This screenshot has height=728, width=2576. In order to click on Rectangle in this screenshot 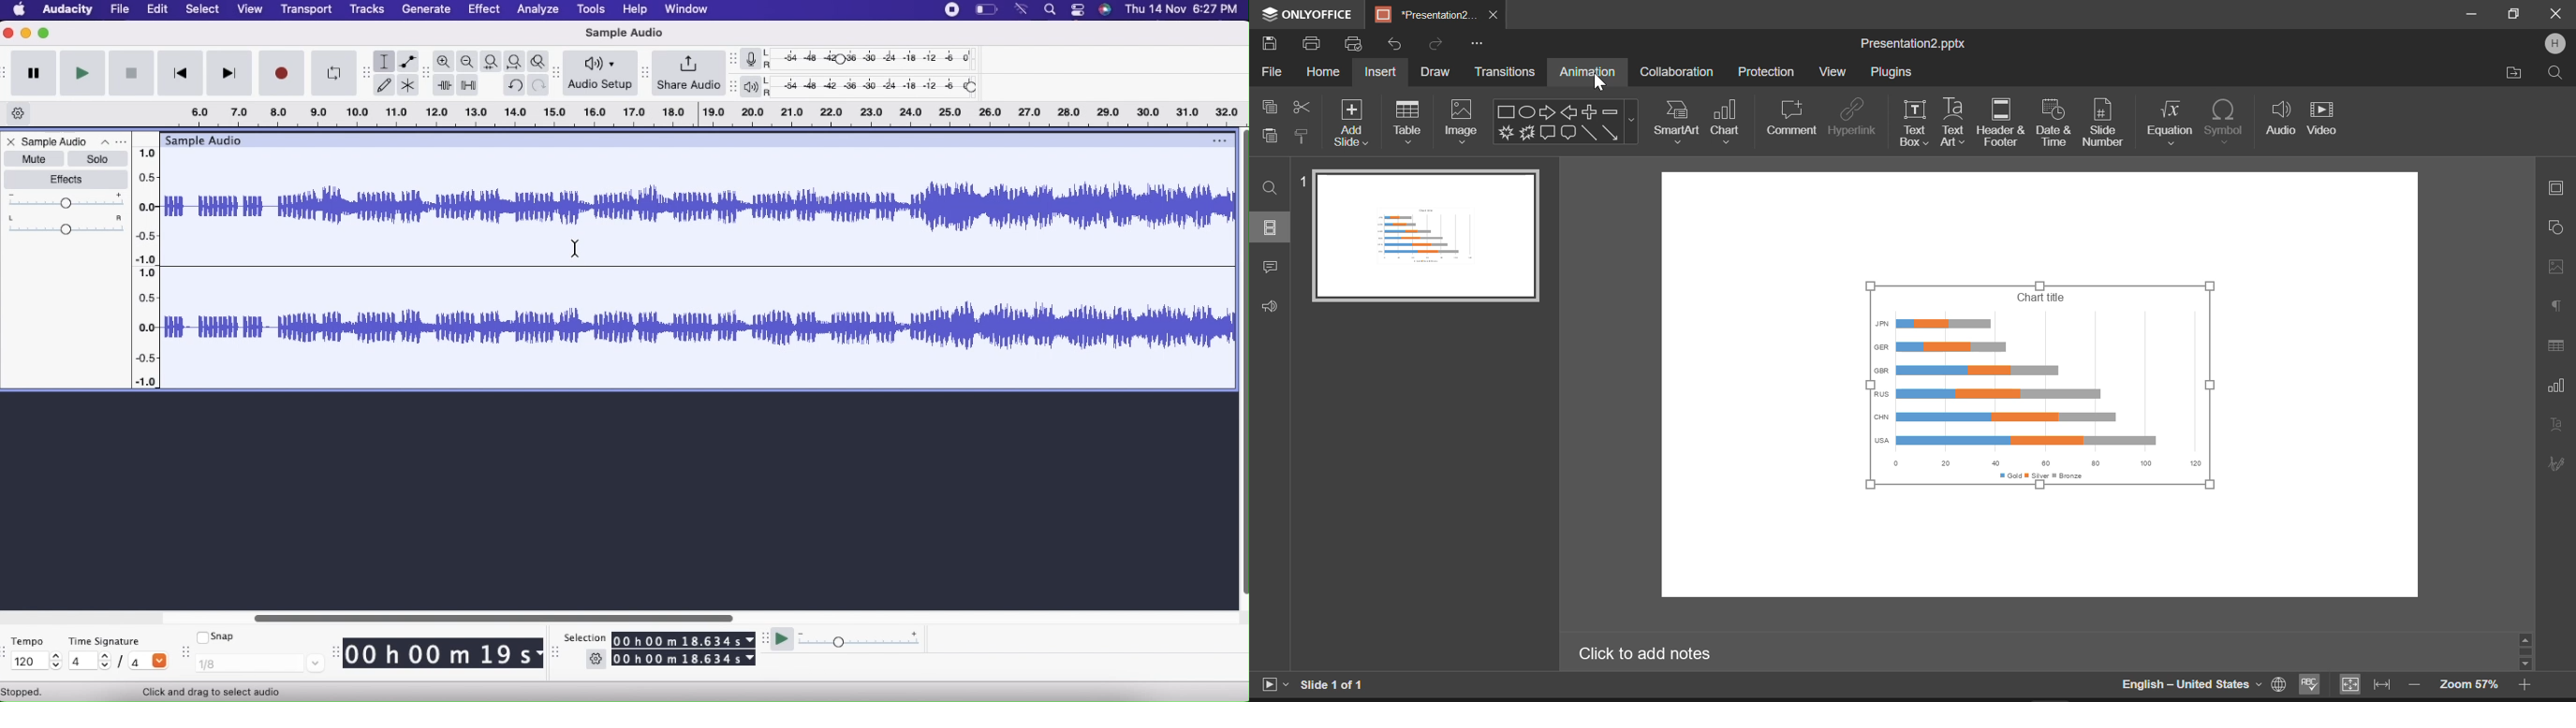, I will do `click(1506, 112)`.